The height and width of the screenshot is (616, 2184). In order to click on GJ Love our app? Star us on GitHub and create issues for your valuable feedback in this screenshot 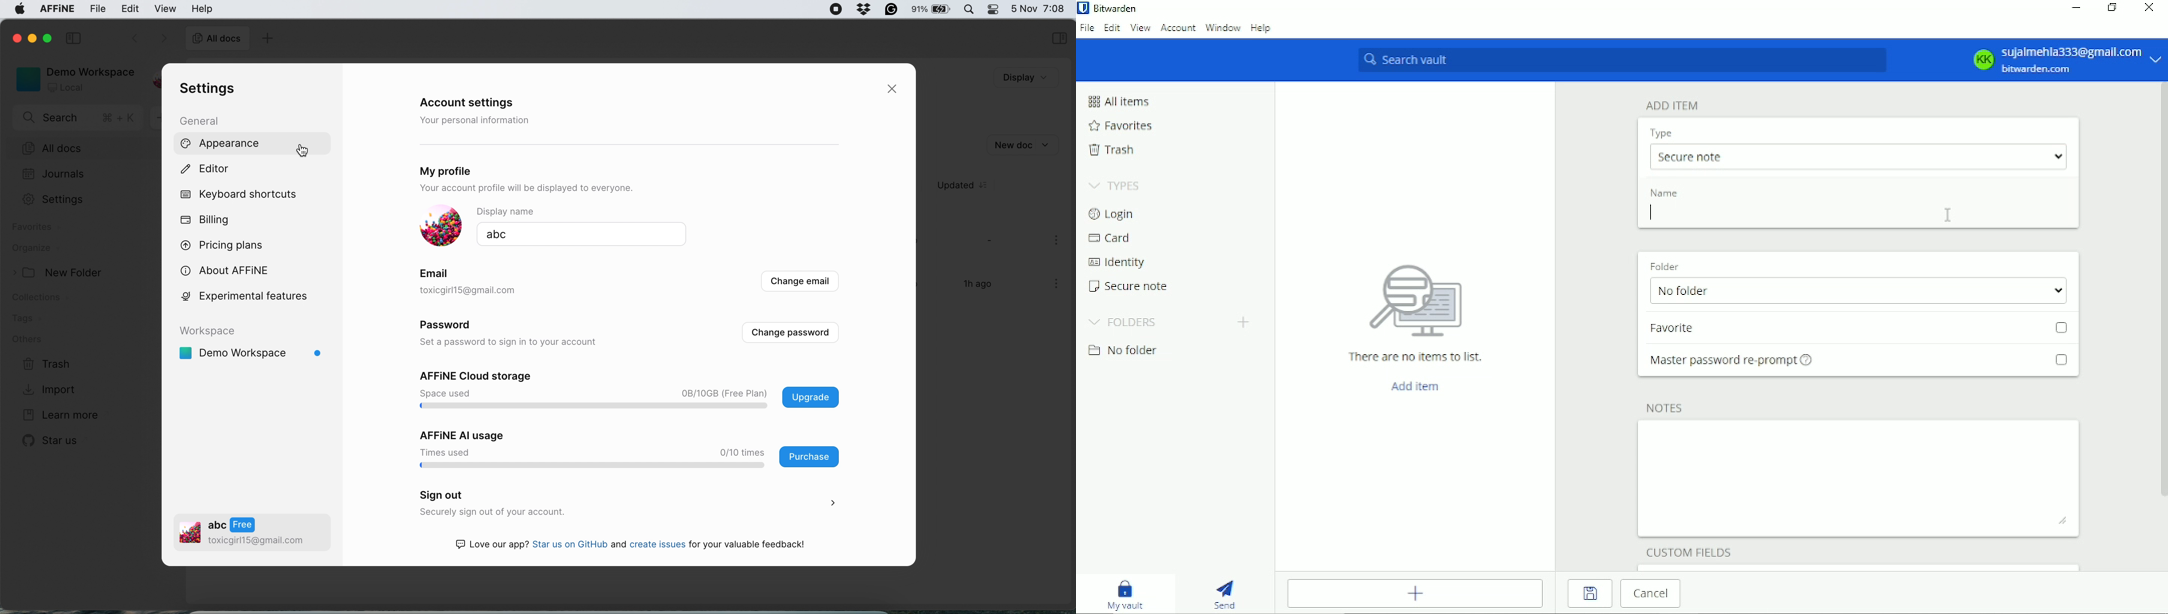, I will do `click(631, 545)`.